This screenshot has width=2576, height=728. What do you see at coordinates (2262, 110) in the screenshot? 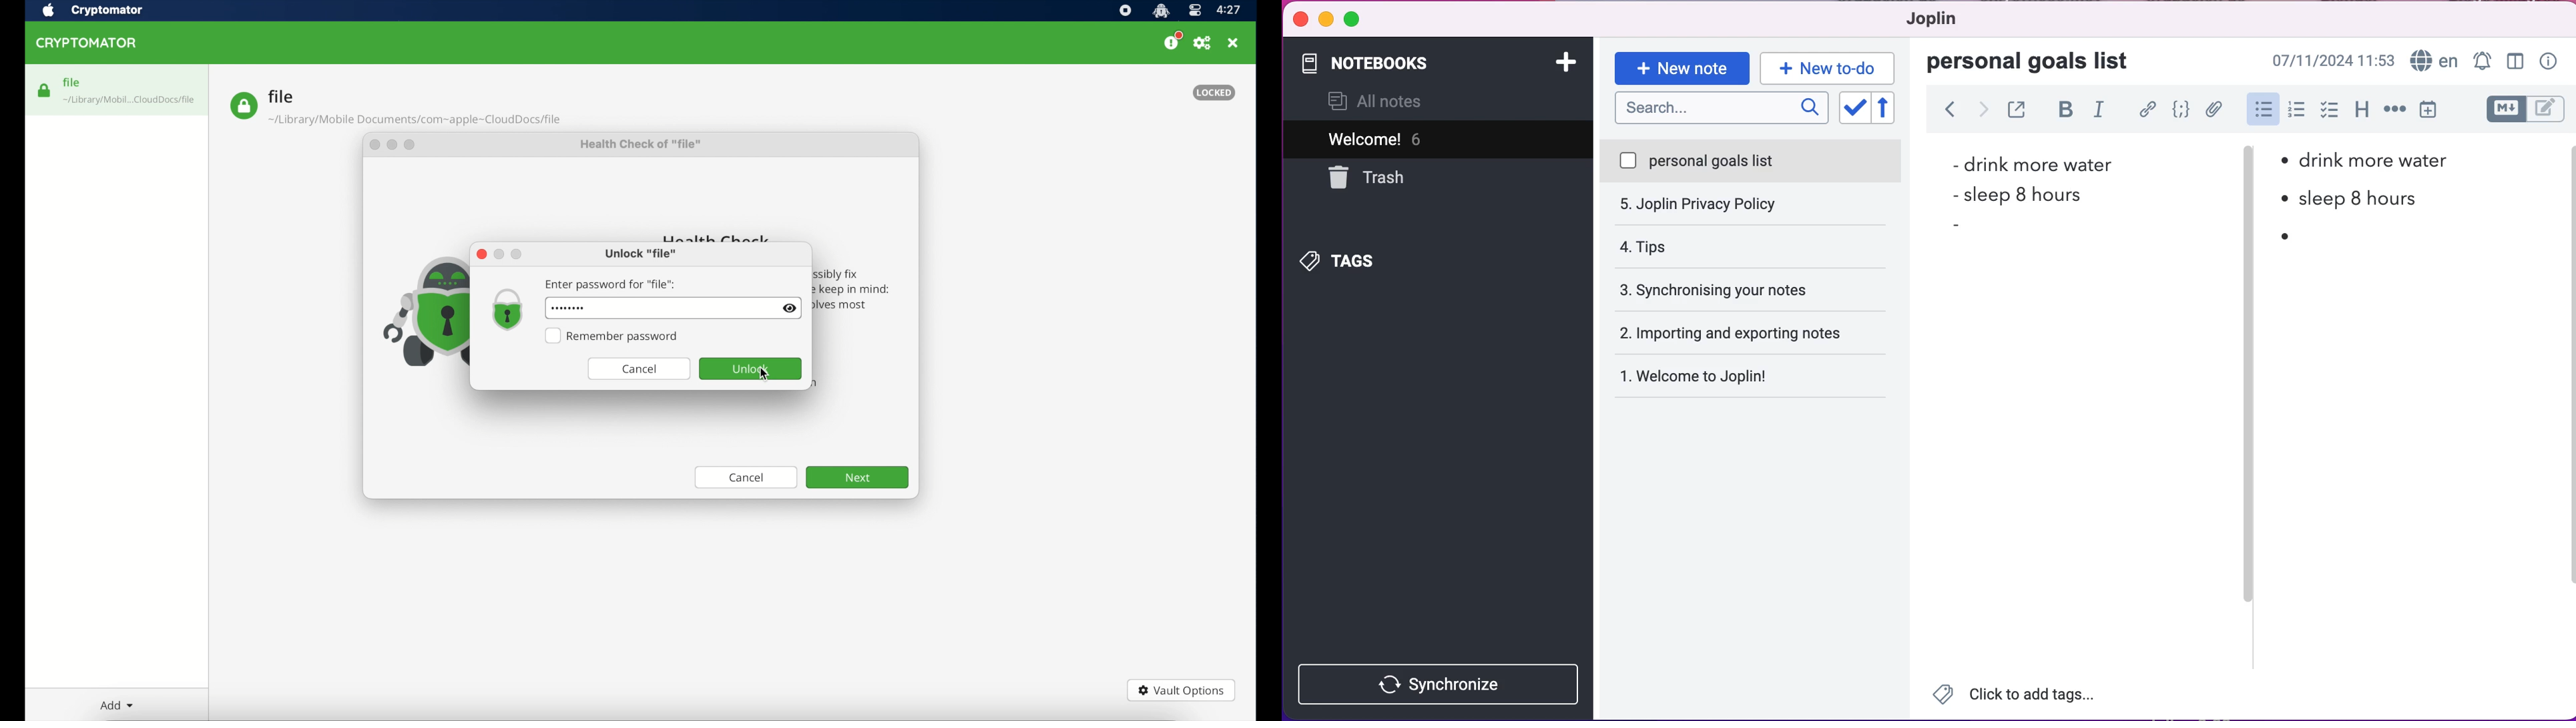
I see `bulleted lists` at bounding box center [2262, 110].